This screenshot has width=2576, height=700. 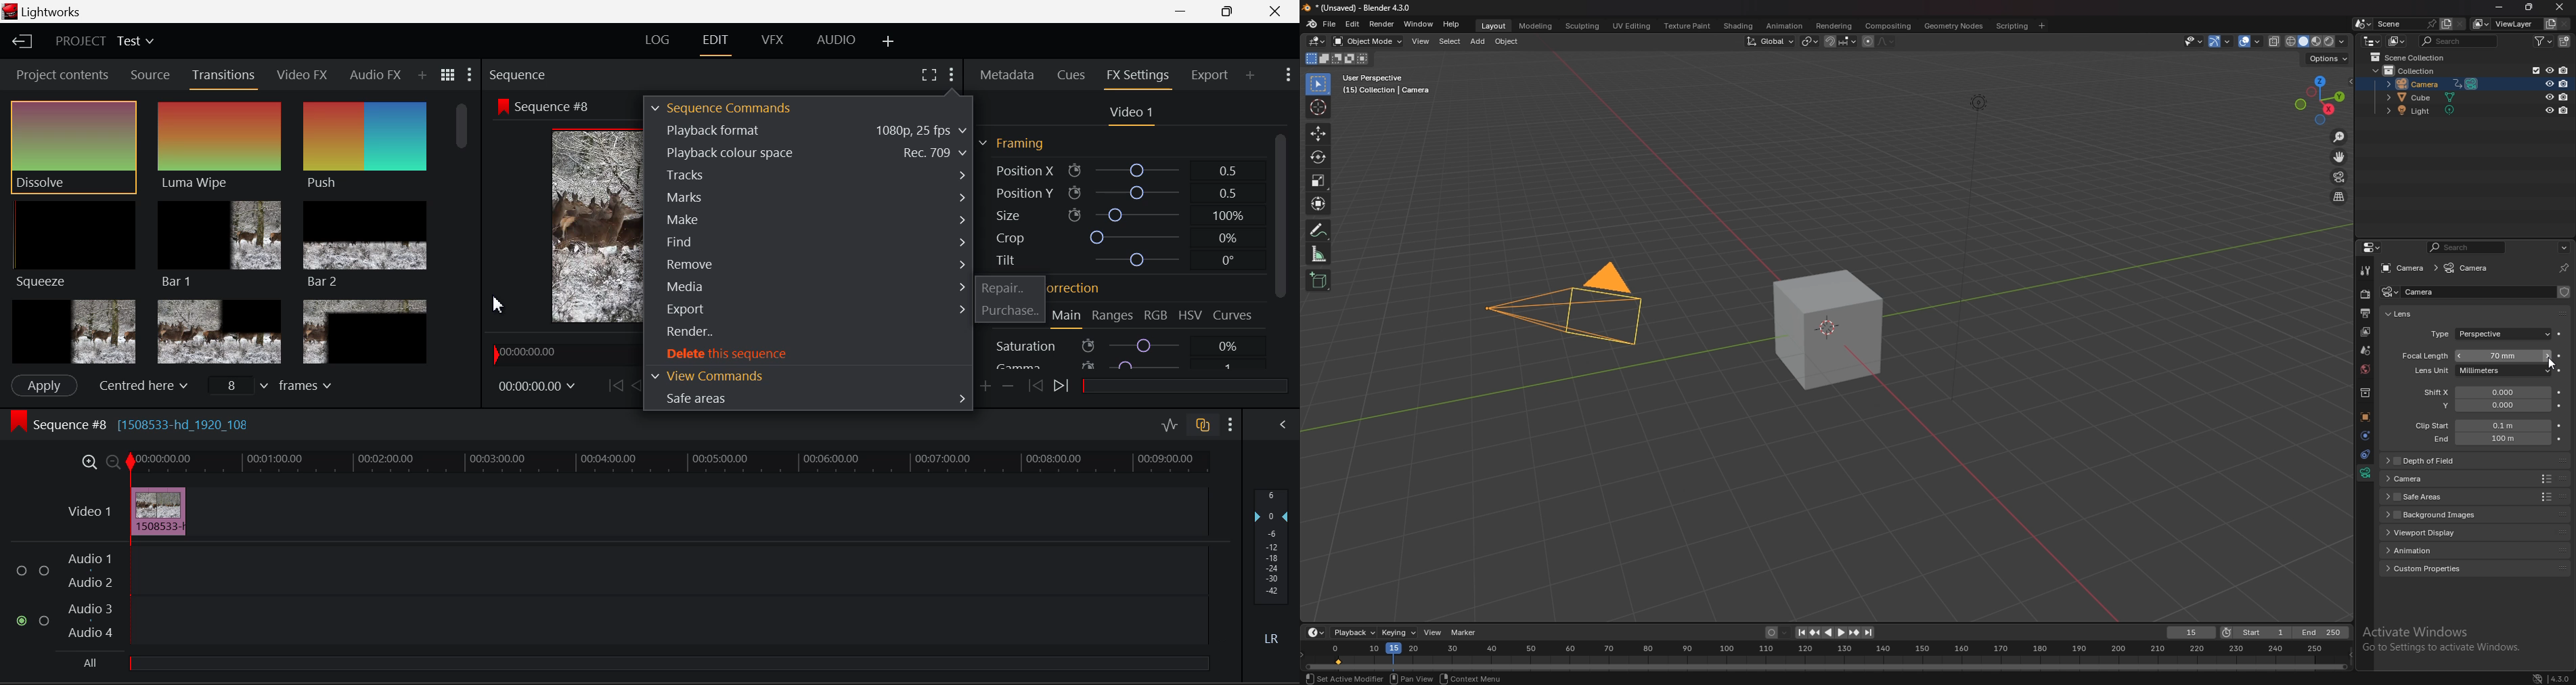 I want to click on Make, so click(x=808, y=220).